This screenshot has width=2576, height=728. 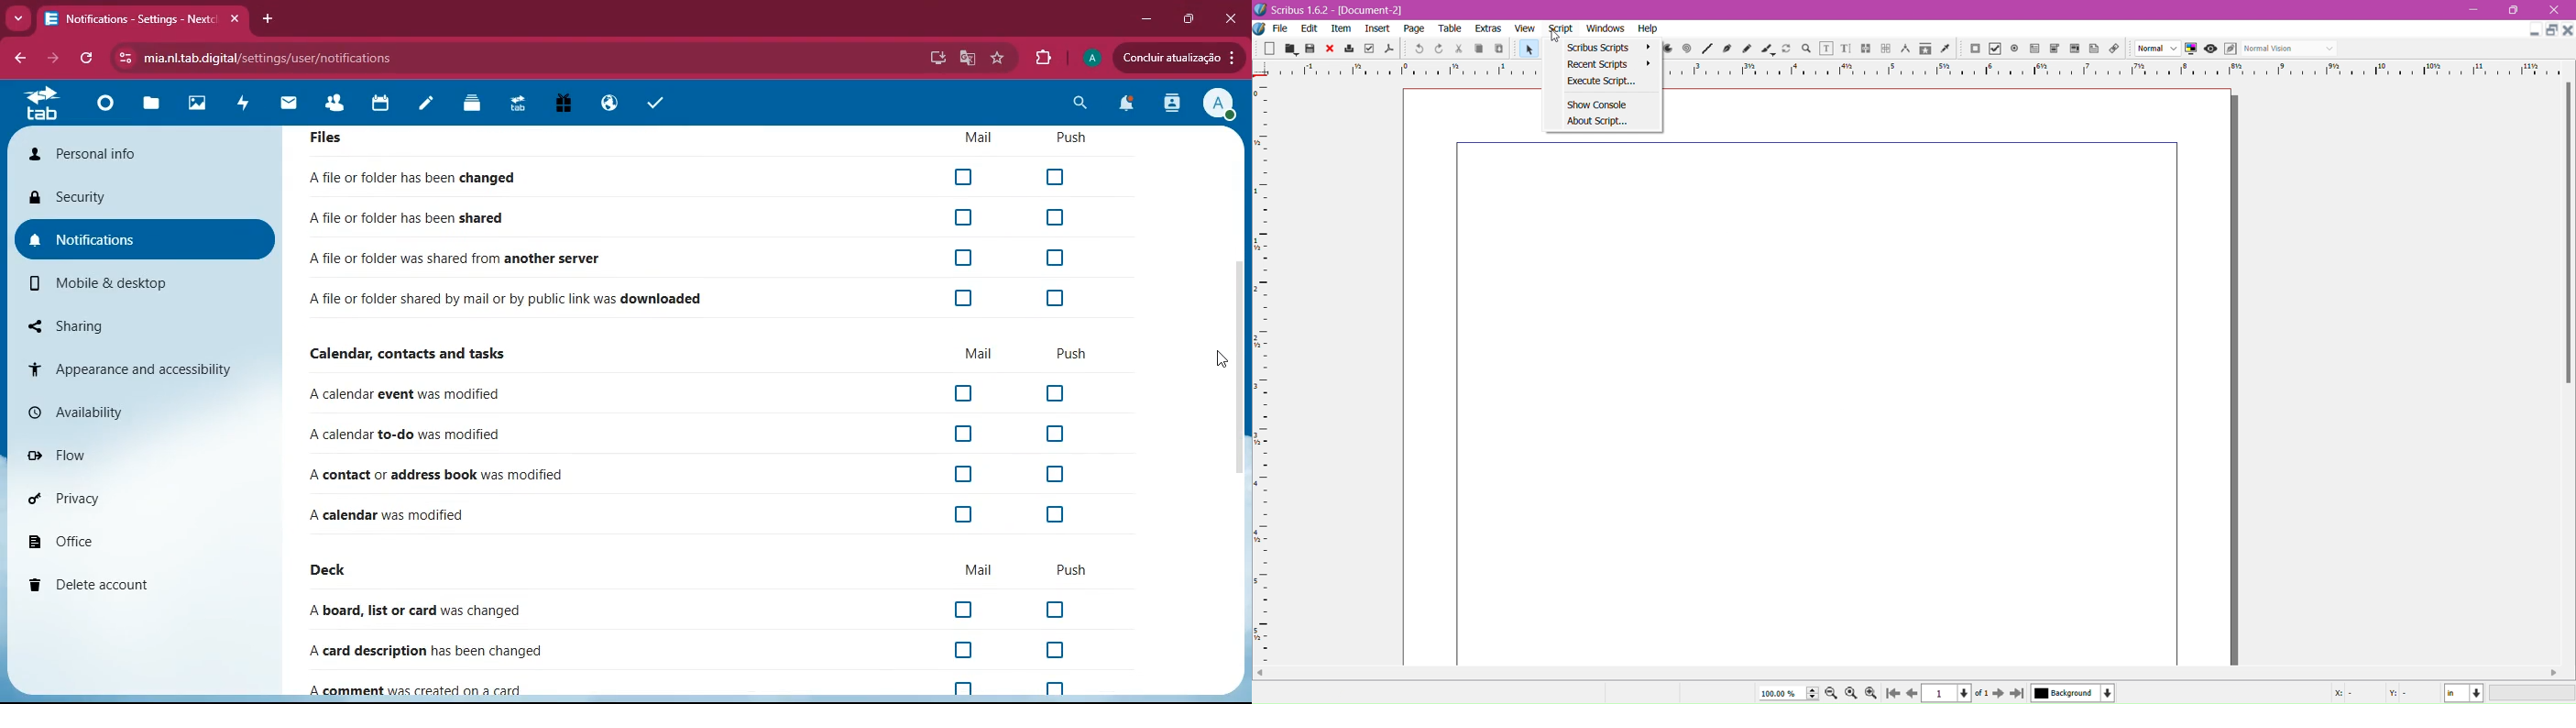 What do you see at coordinates (295, 105) in the screenshot?
I see `mail` at bounding box center [295, 105].